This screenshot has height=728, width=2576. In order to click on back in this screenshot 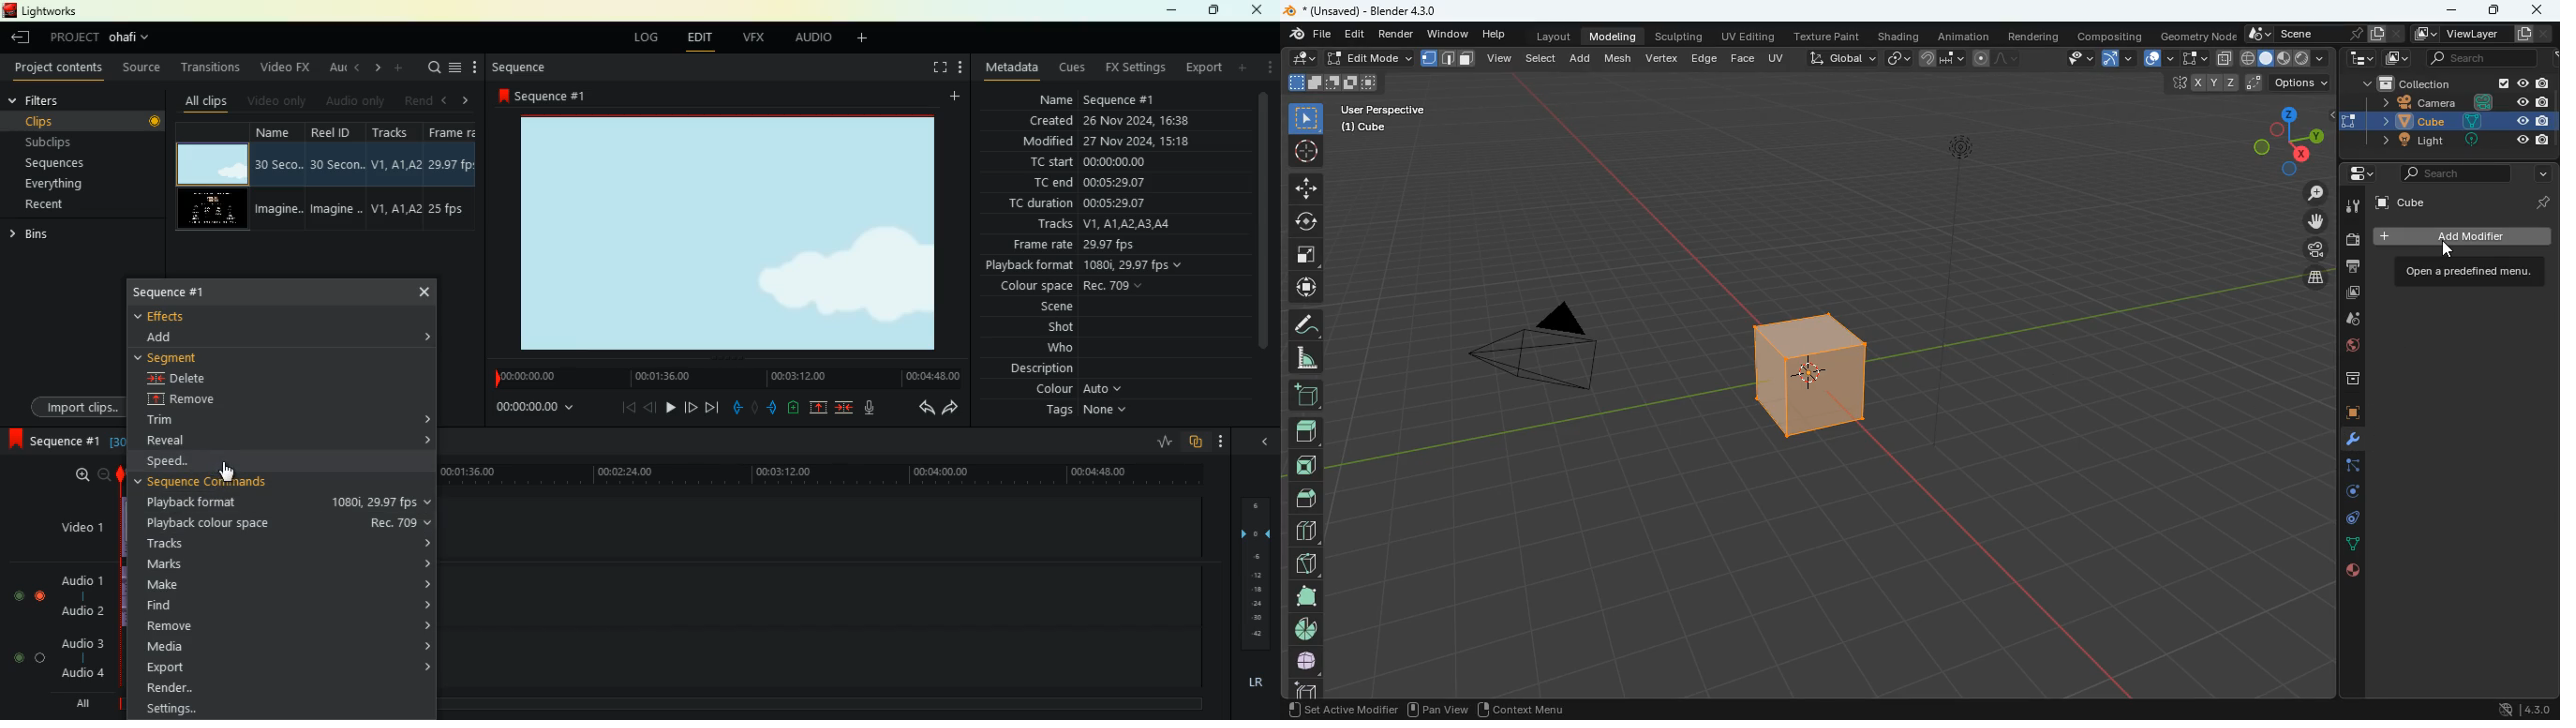, I will do `click(920, 407)`.